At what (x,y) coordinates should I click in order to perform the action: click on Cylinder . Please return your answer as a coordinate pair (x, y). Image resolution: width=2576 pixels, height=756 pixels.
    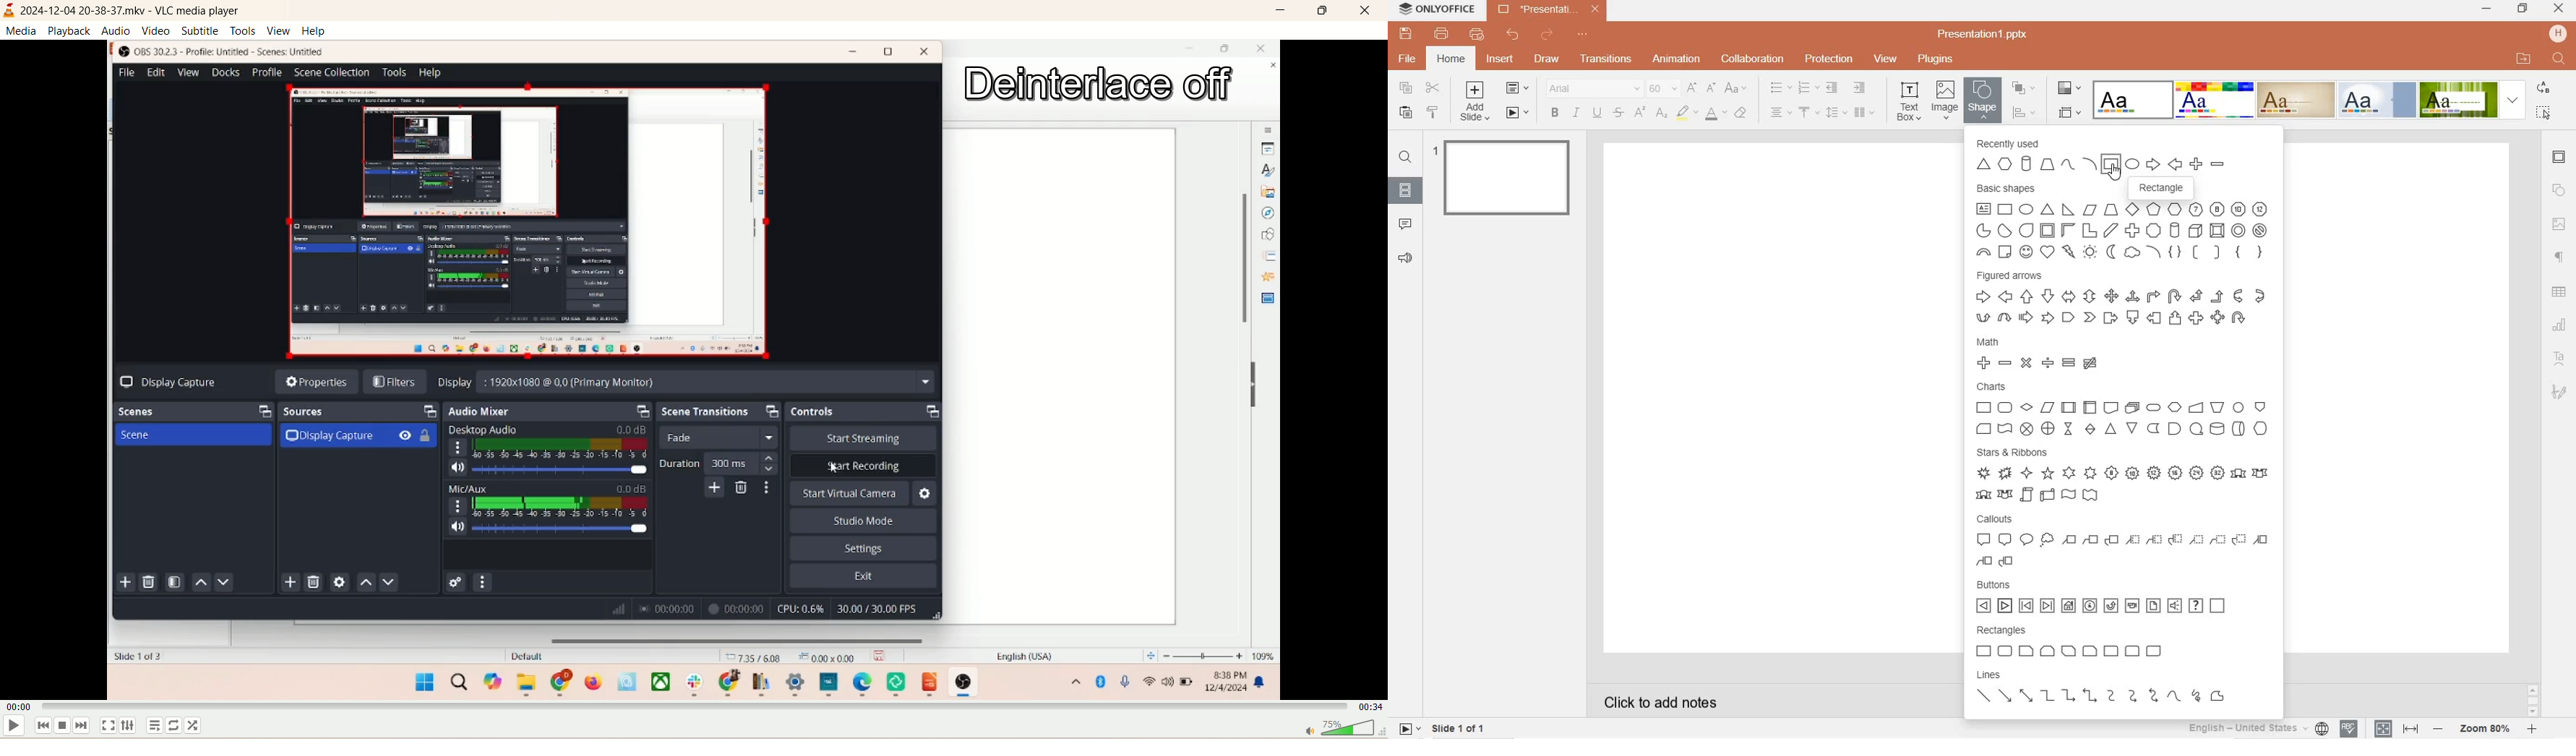
    Looking at the image, I should click on (2027, 164).